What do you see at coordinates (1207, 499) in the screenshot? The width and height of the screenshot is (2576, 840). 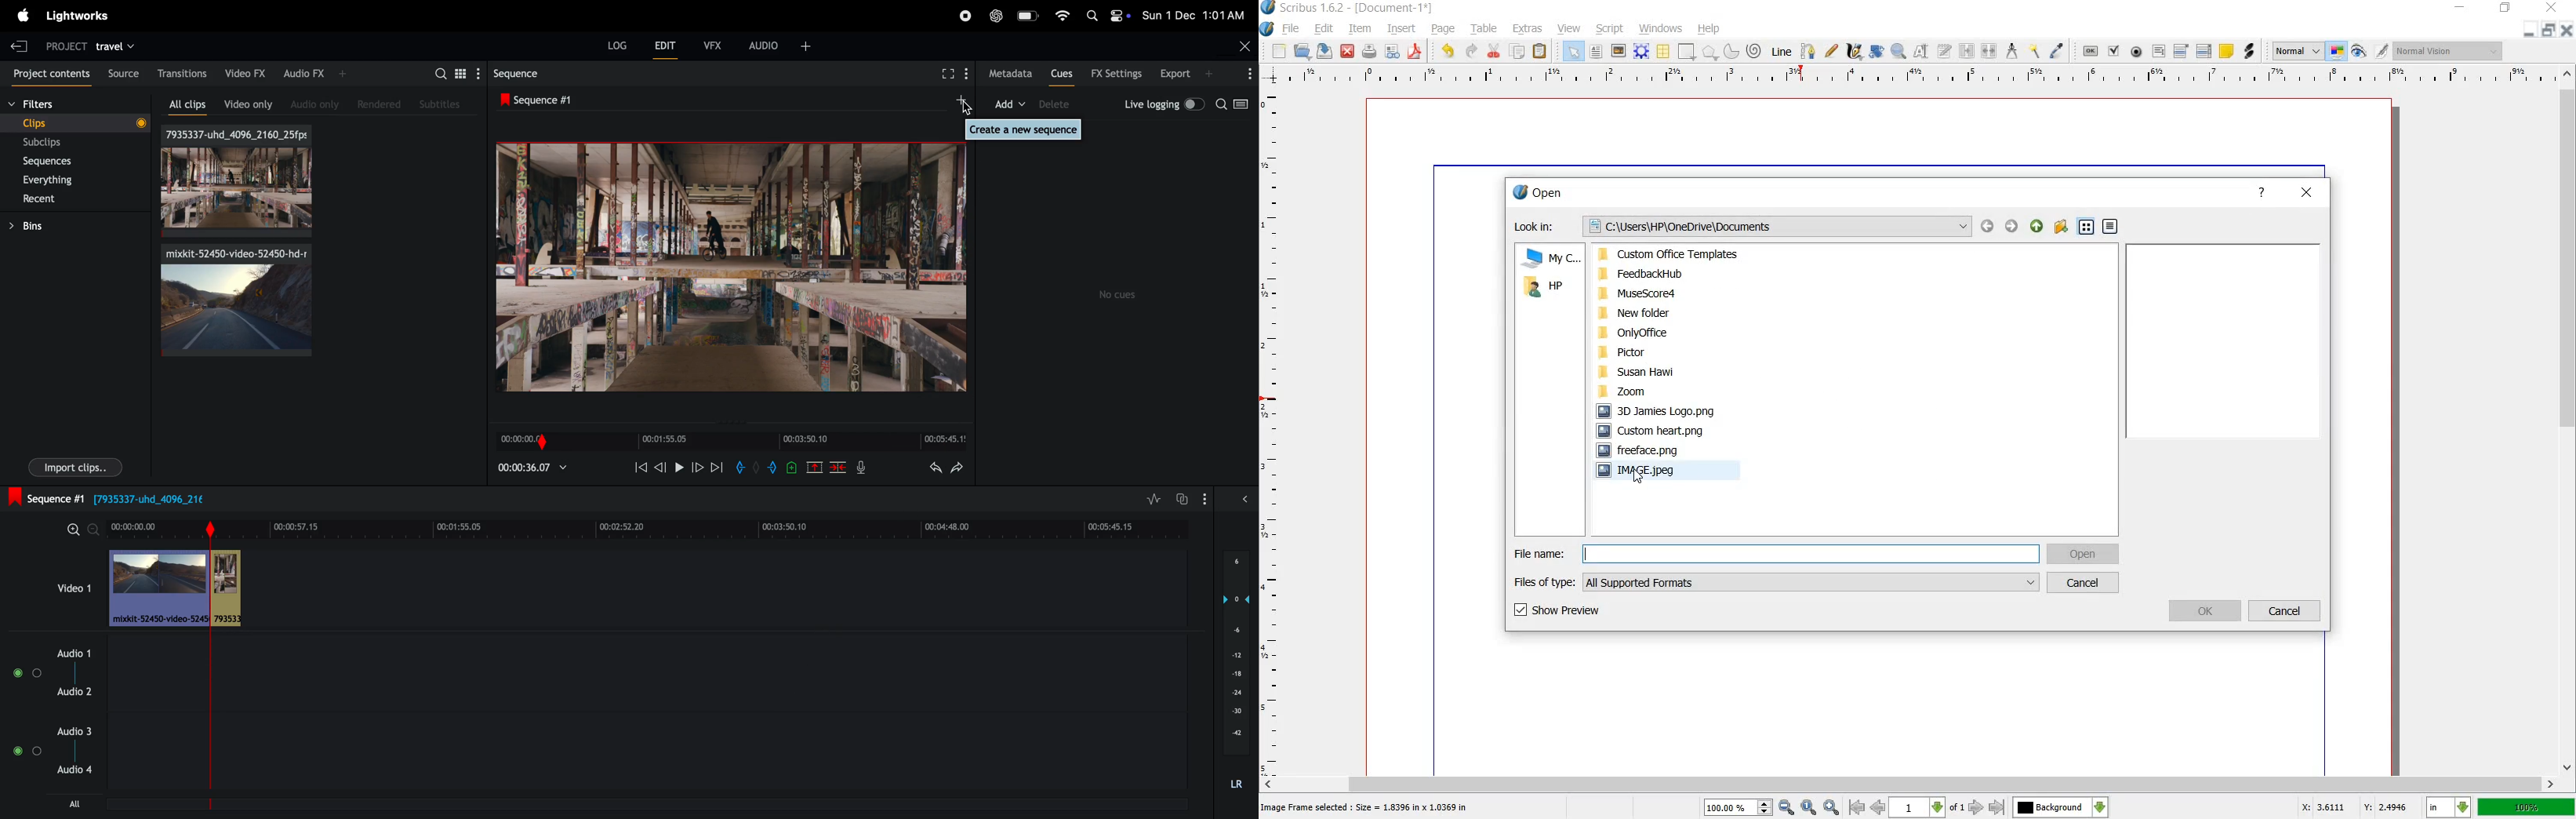 I see `show settings menu` at bounding box center [1207, 499].